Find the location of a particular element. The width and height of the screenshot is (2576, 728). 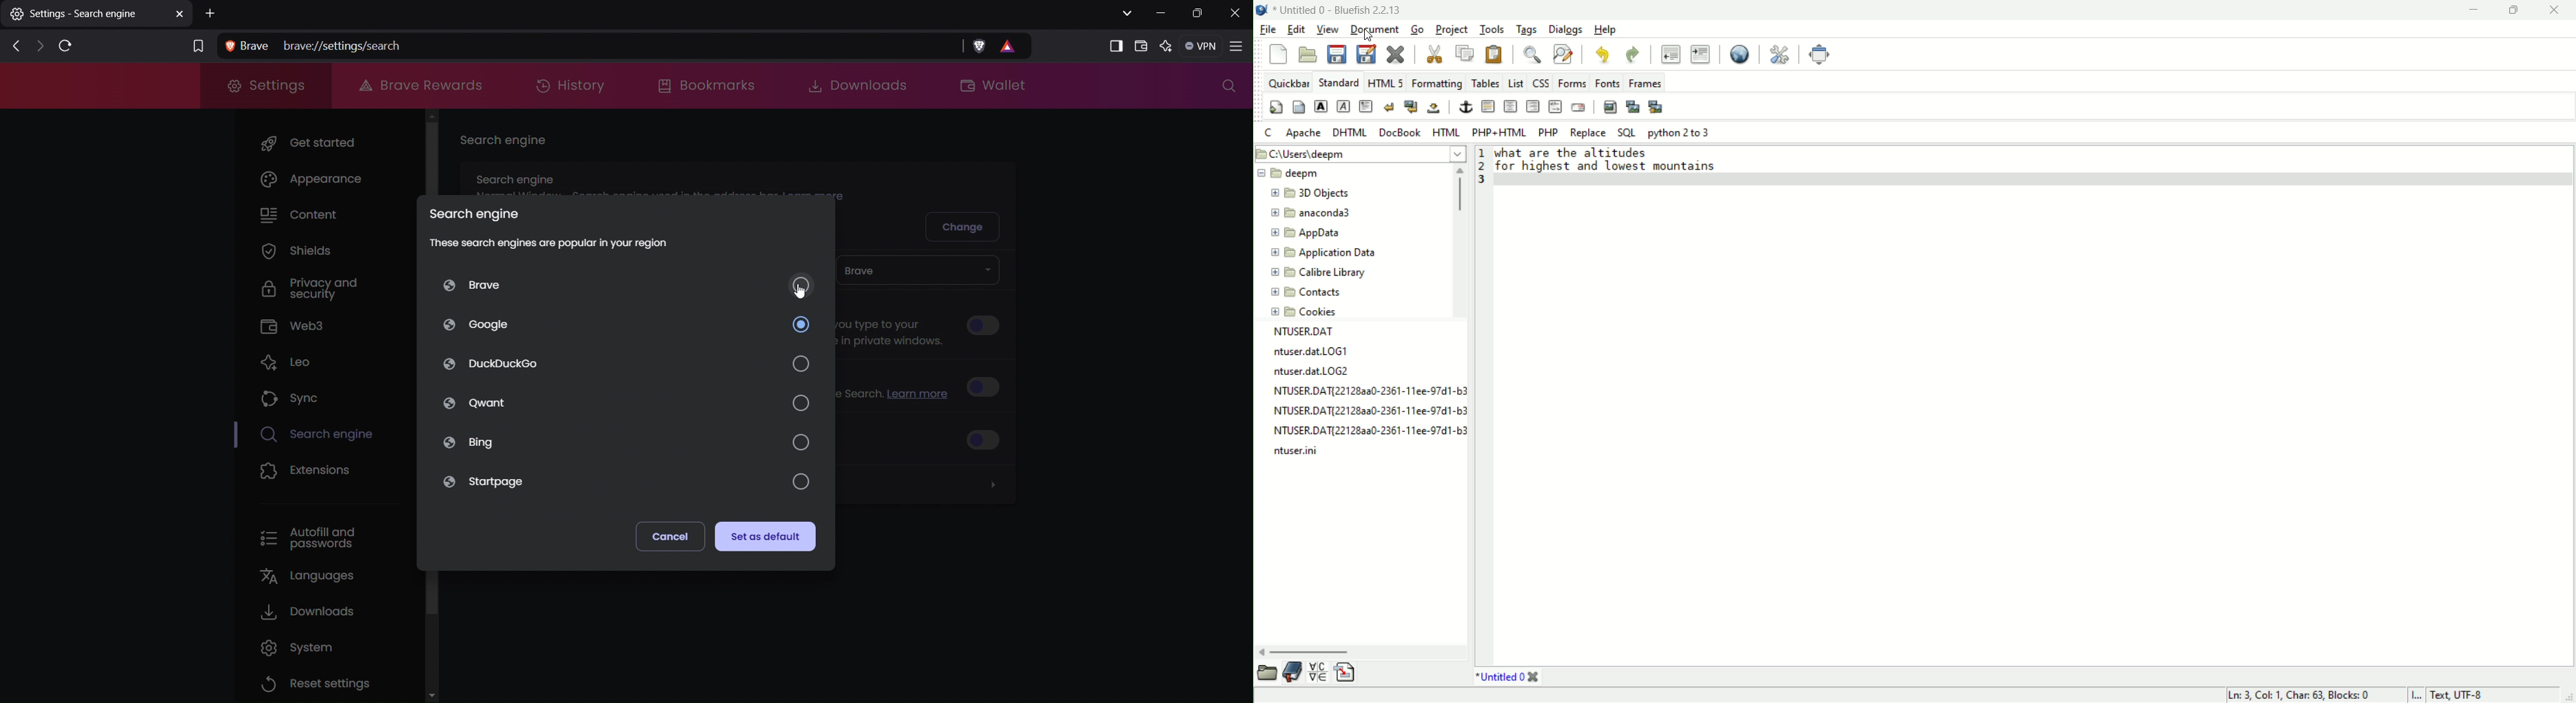

file is located at coordinates (1268, 30).